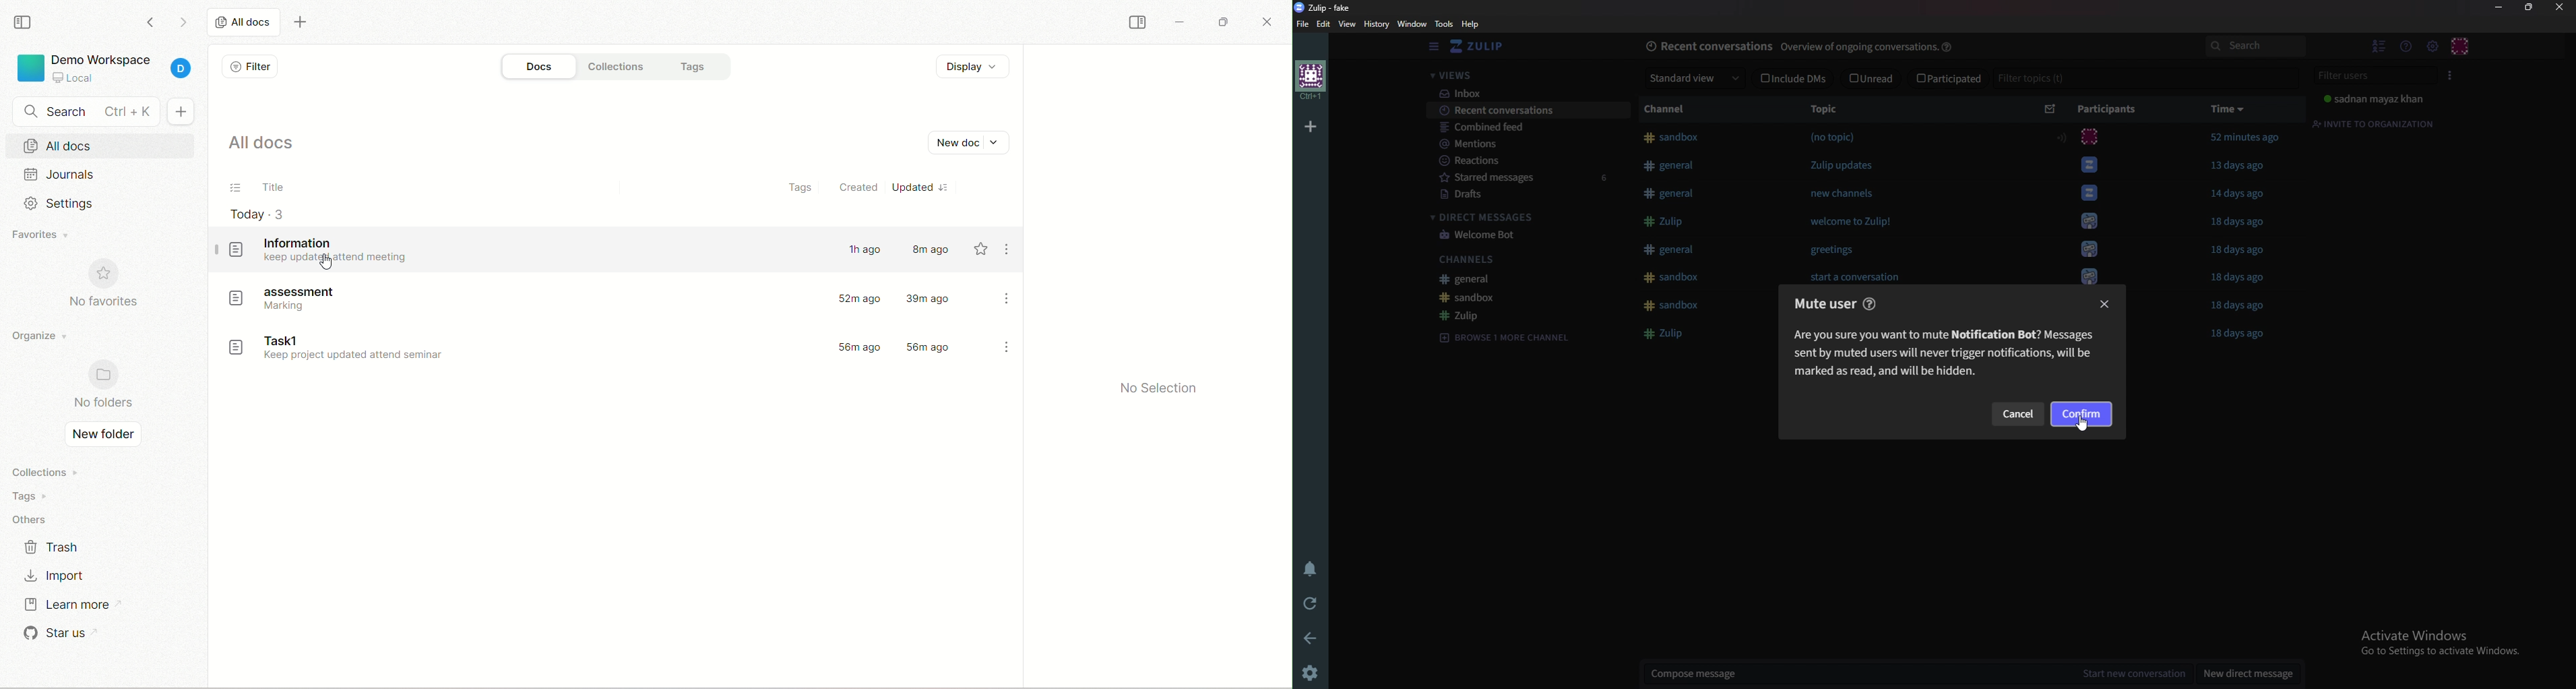 This screenshot has height=700, width=2576. Describe the element at coordinates (1445, 24) in the screenshot. I see `Tools` at that location.